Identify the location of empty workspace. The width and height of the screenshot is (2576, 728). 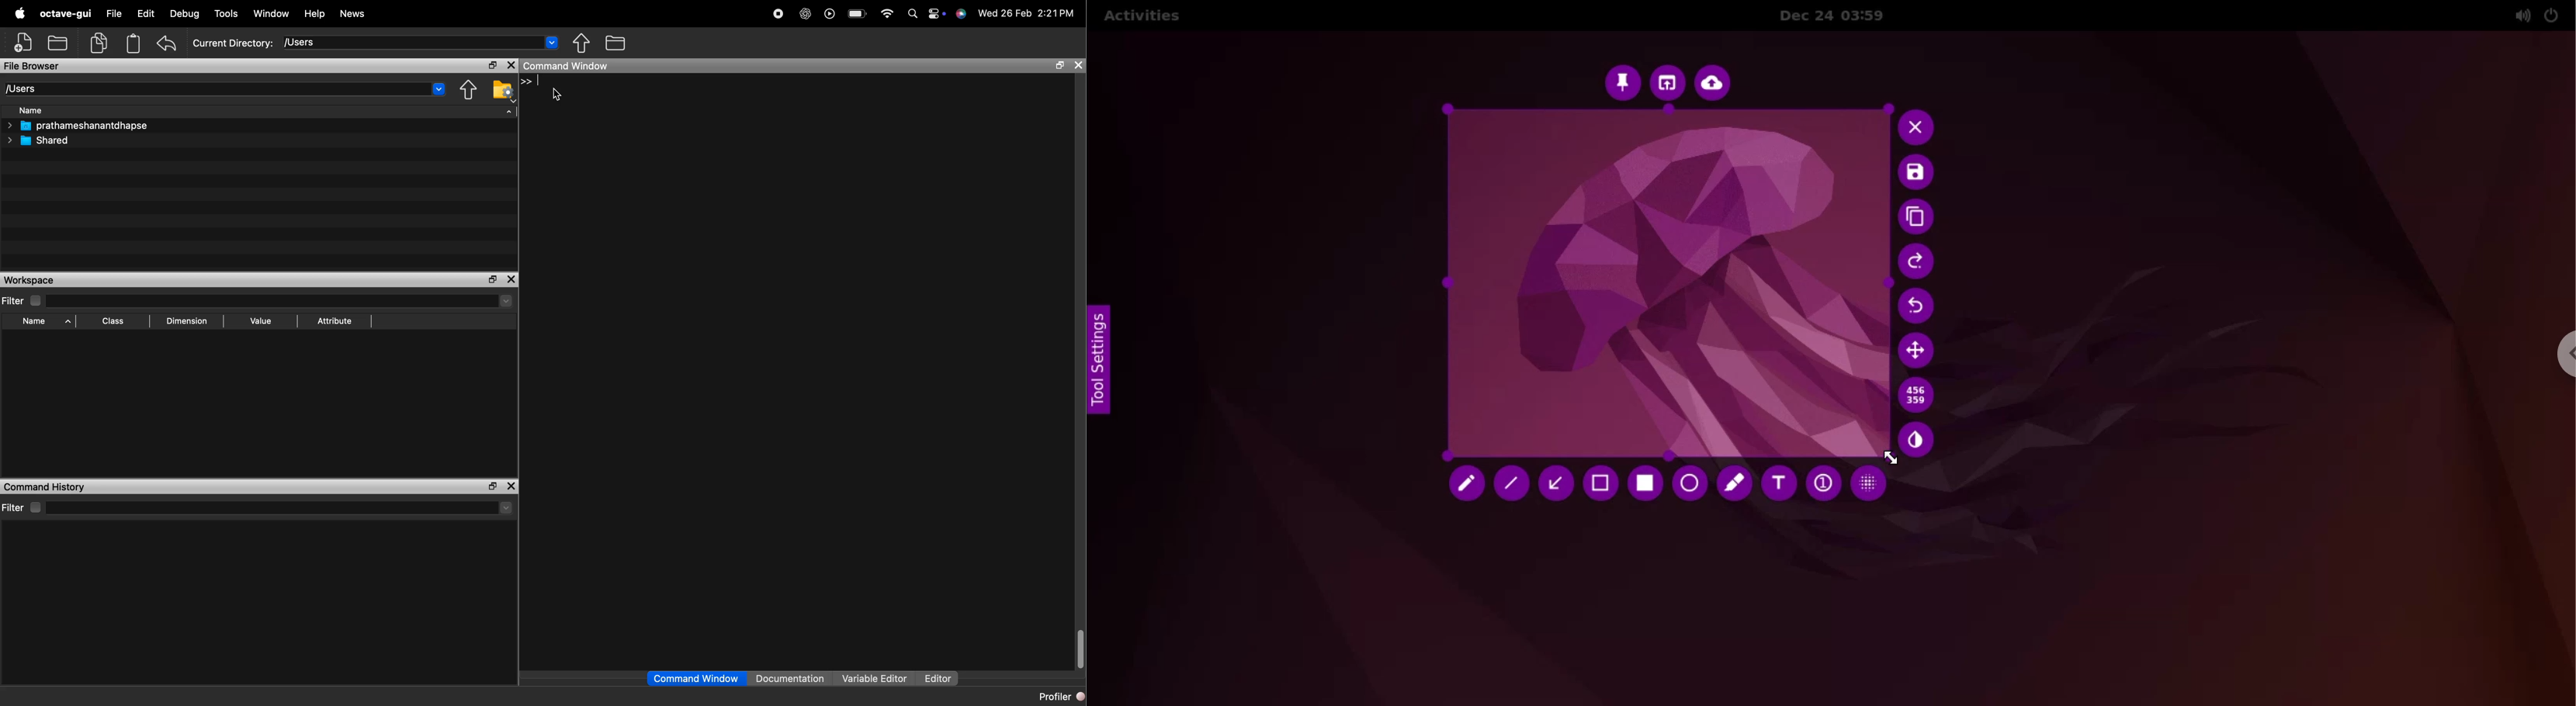
(249, 401).